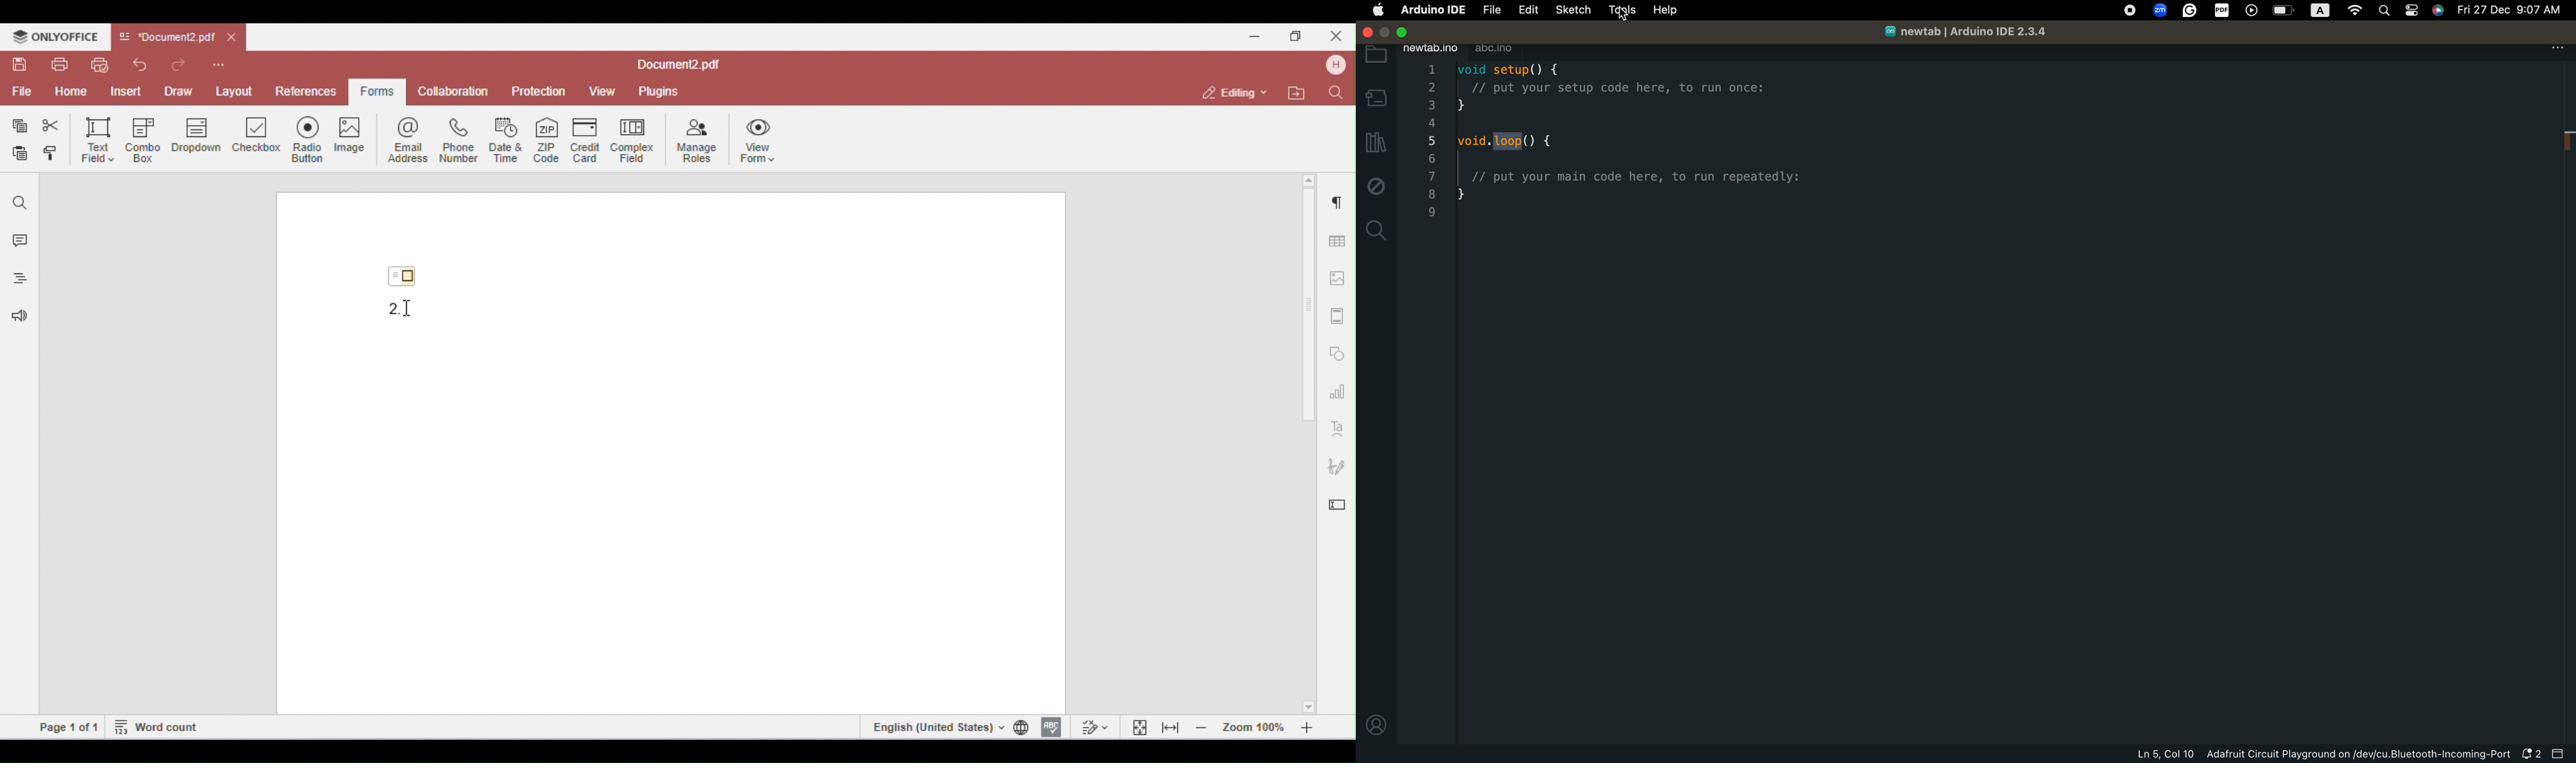  What do you see at coordinates (2556, 47) in the screenshot?
I see `file setting` at bounding box center [2556, 47].